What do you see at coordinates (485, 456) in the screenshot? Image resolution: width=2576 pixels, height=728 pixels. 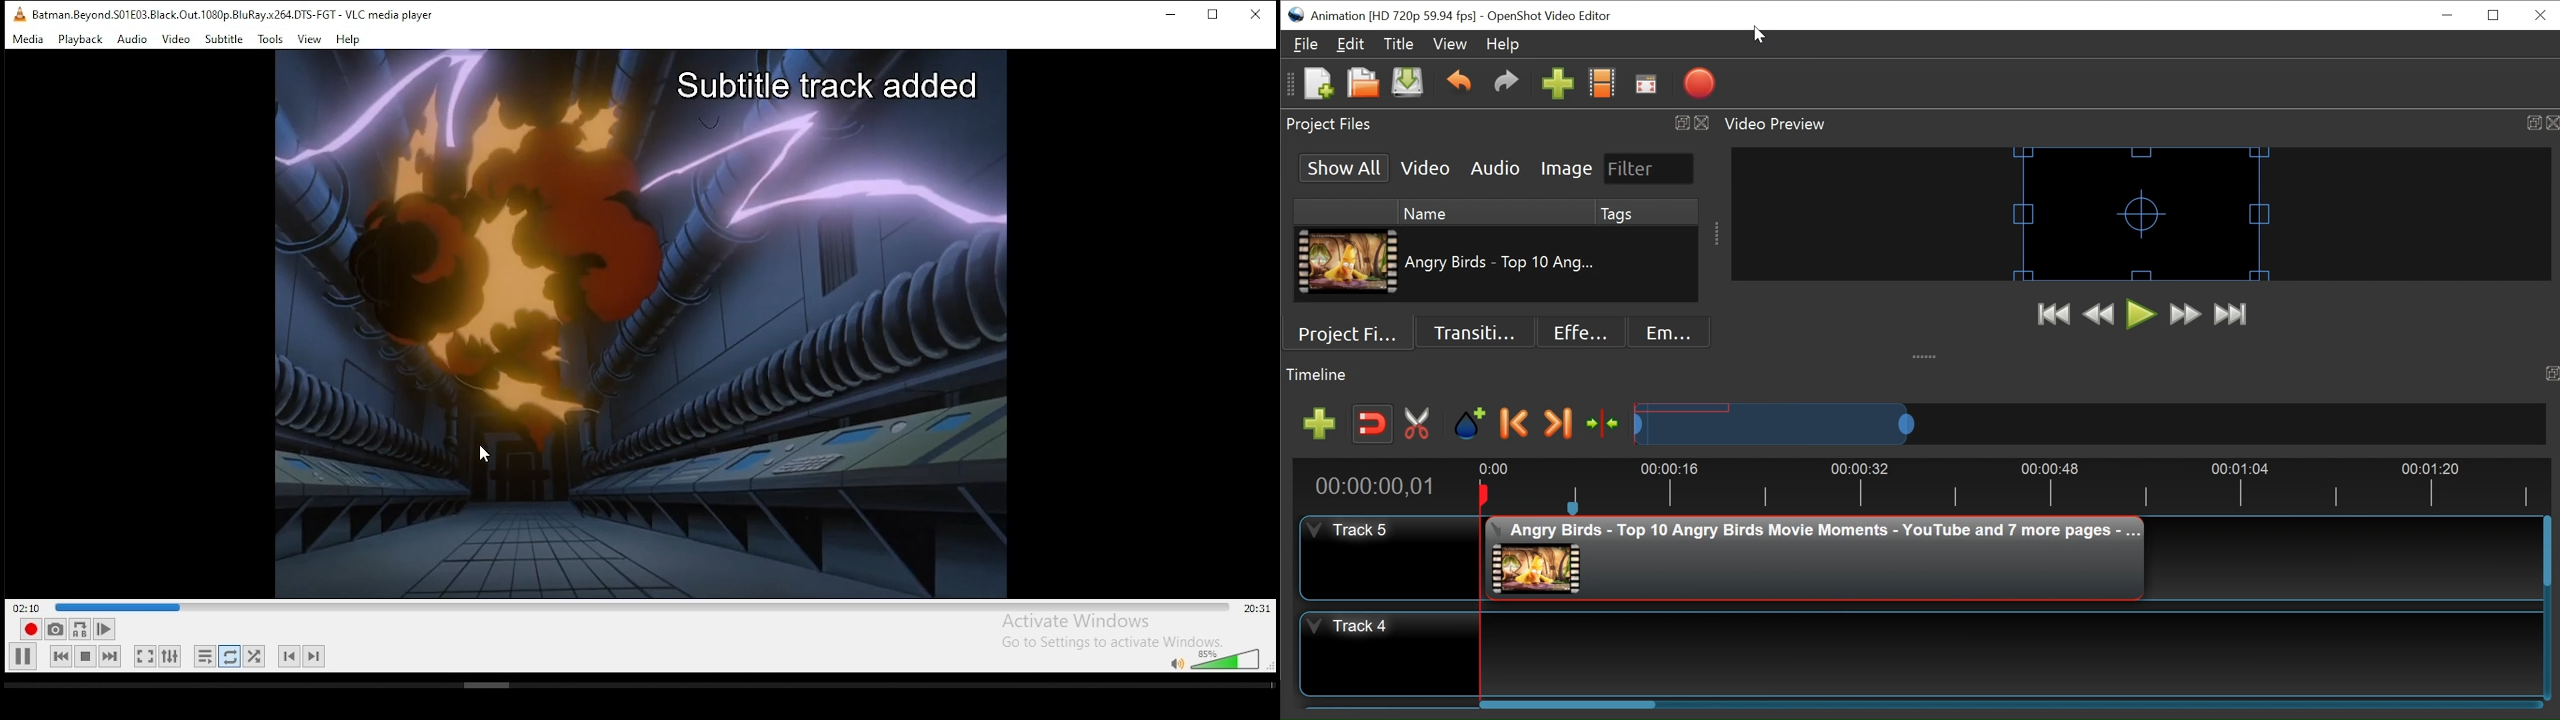 I see `mouse pointer` at bounding box center [485, 456].